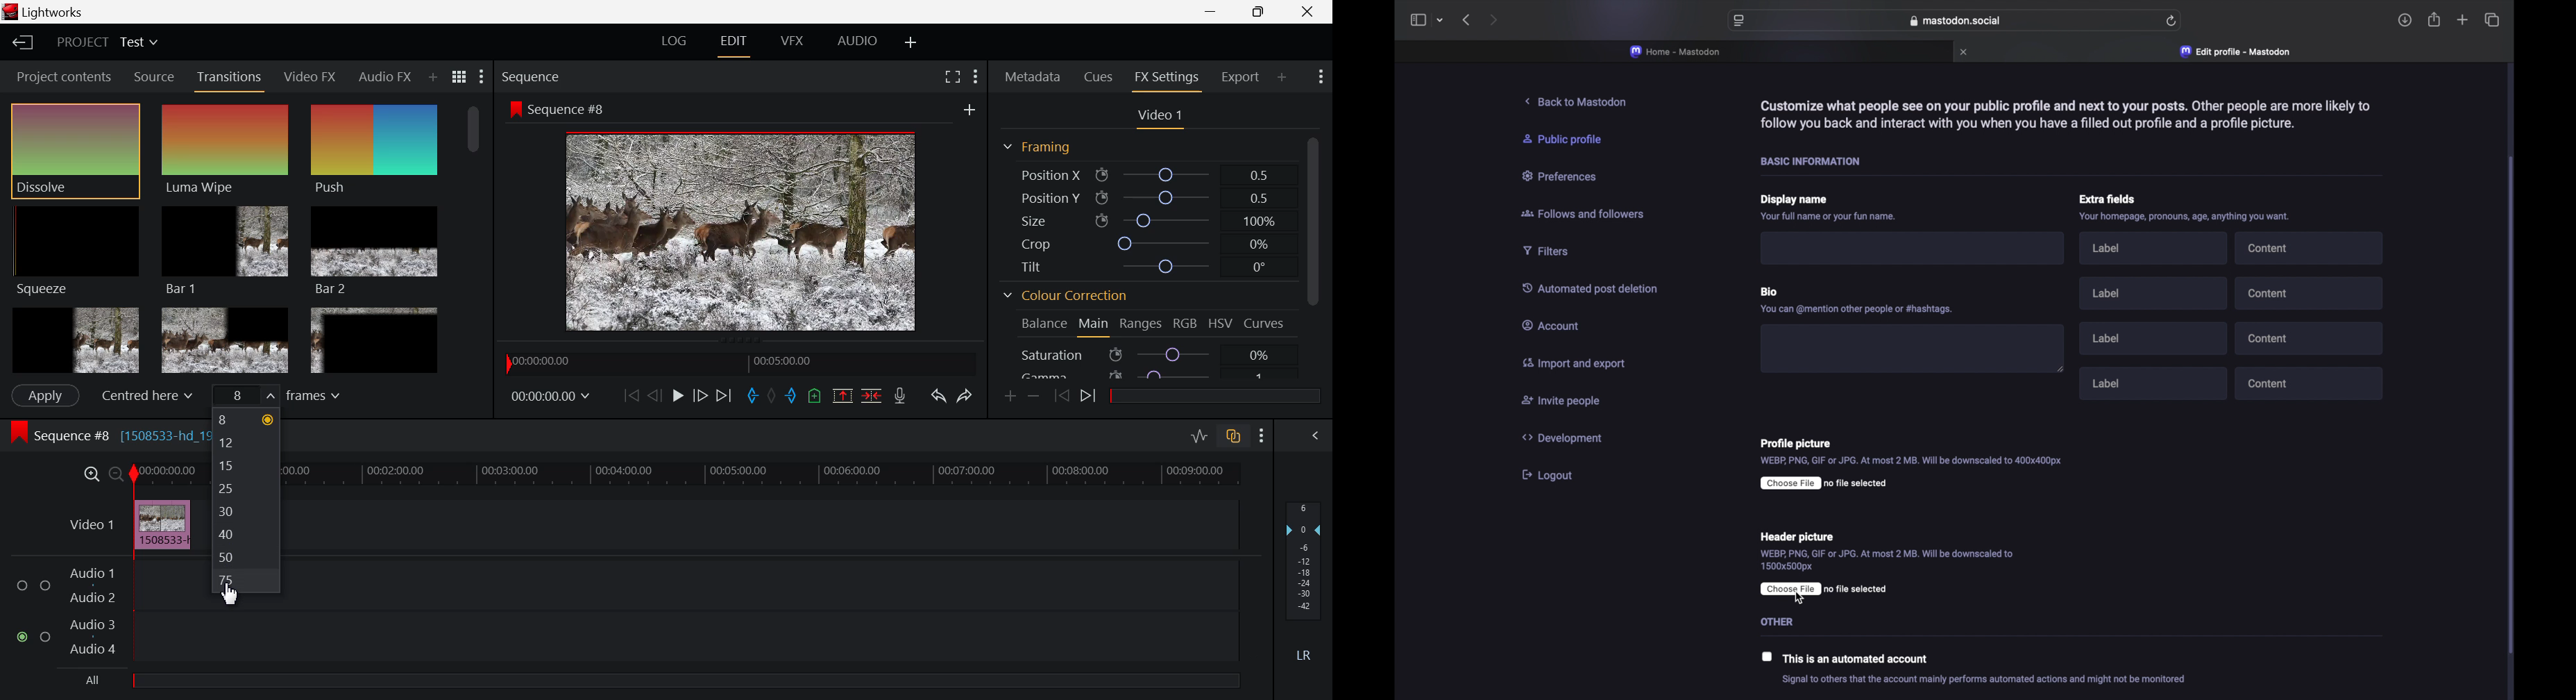 This screenshot has height=700, width=2576. Describe the element at coordinates (167, 474) in the screenshot. I see `Project Timeline Track` at that location.